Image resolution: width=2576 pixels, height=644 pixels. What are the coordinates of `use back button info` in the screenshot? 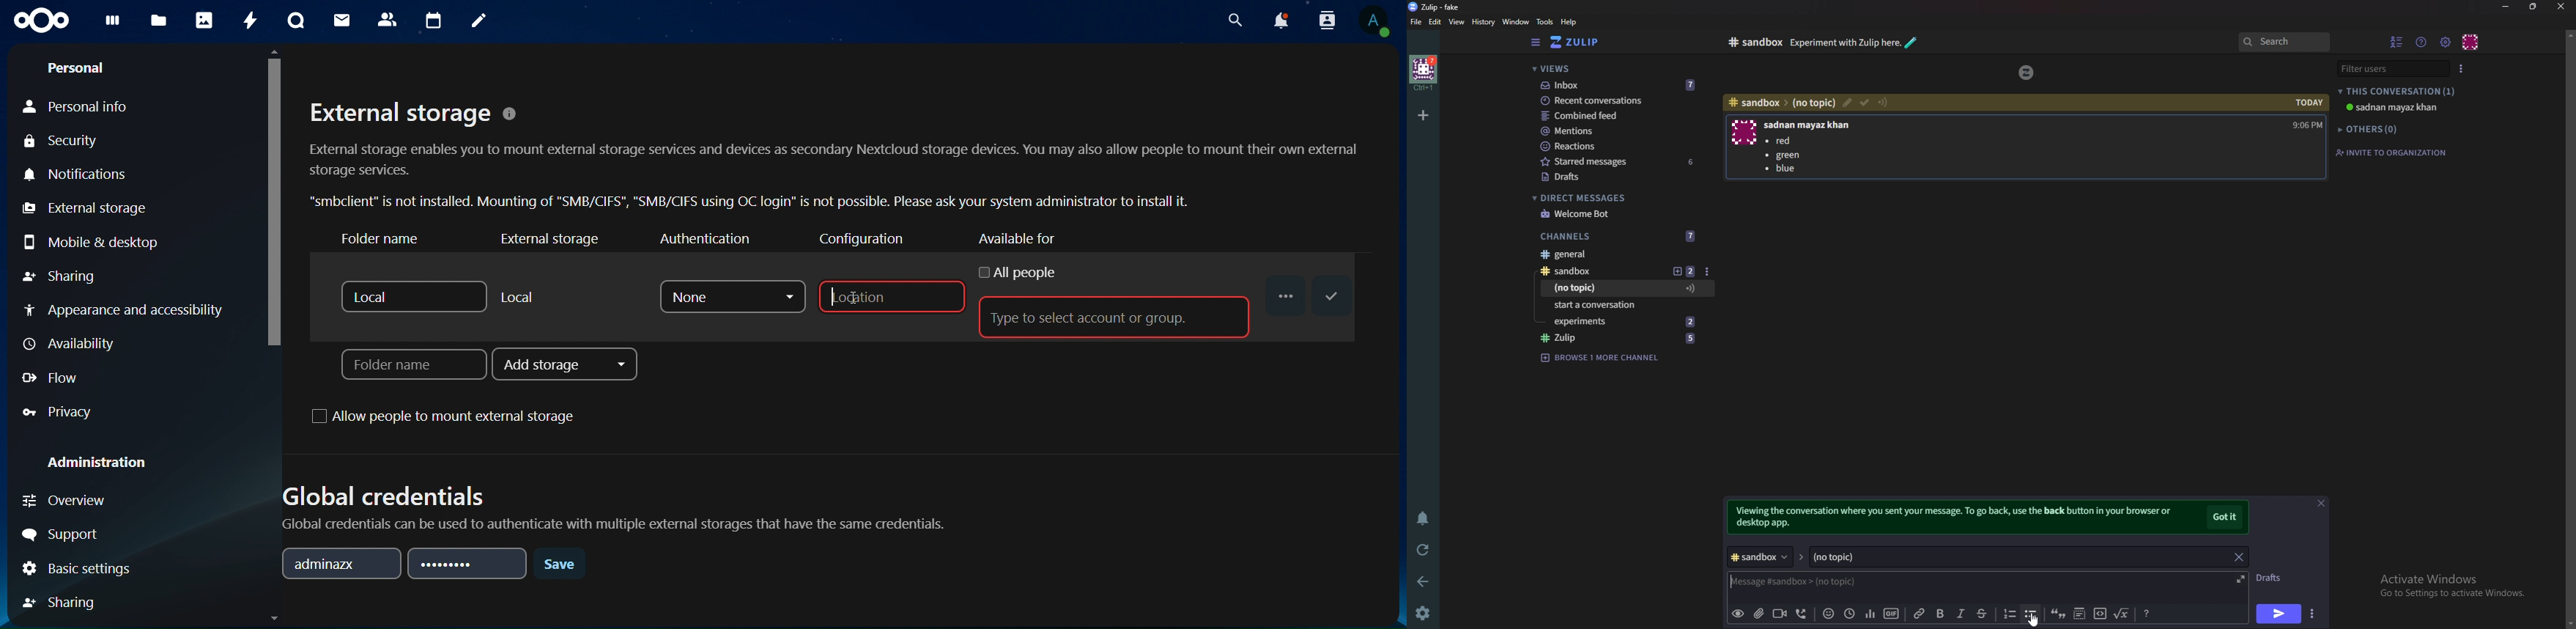 It's located at (1960, 518).